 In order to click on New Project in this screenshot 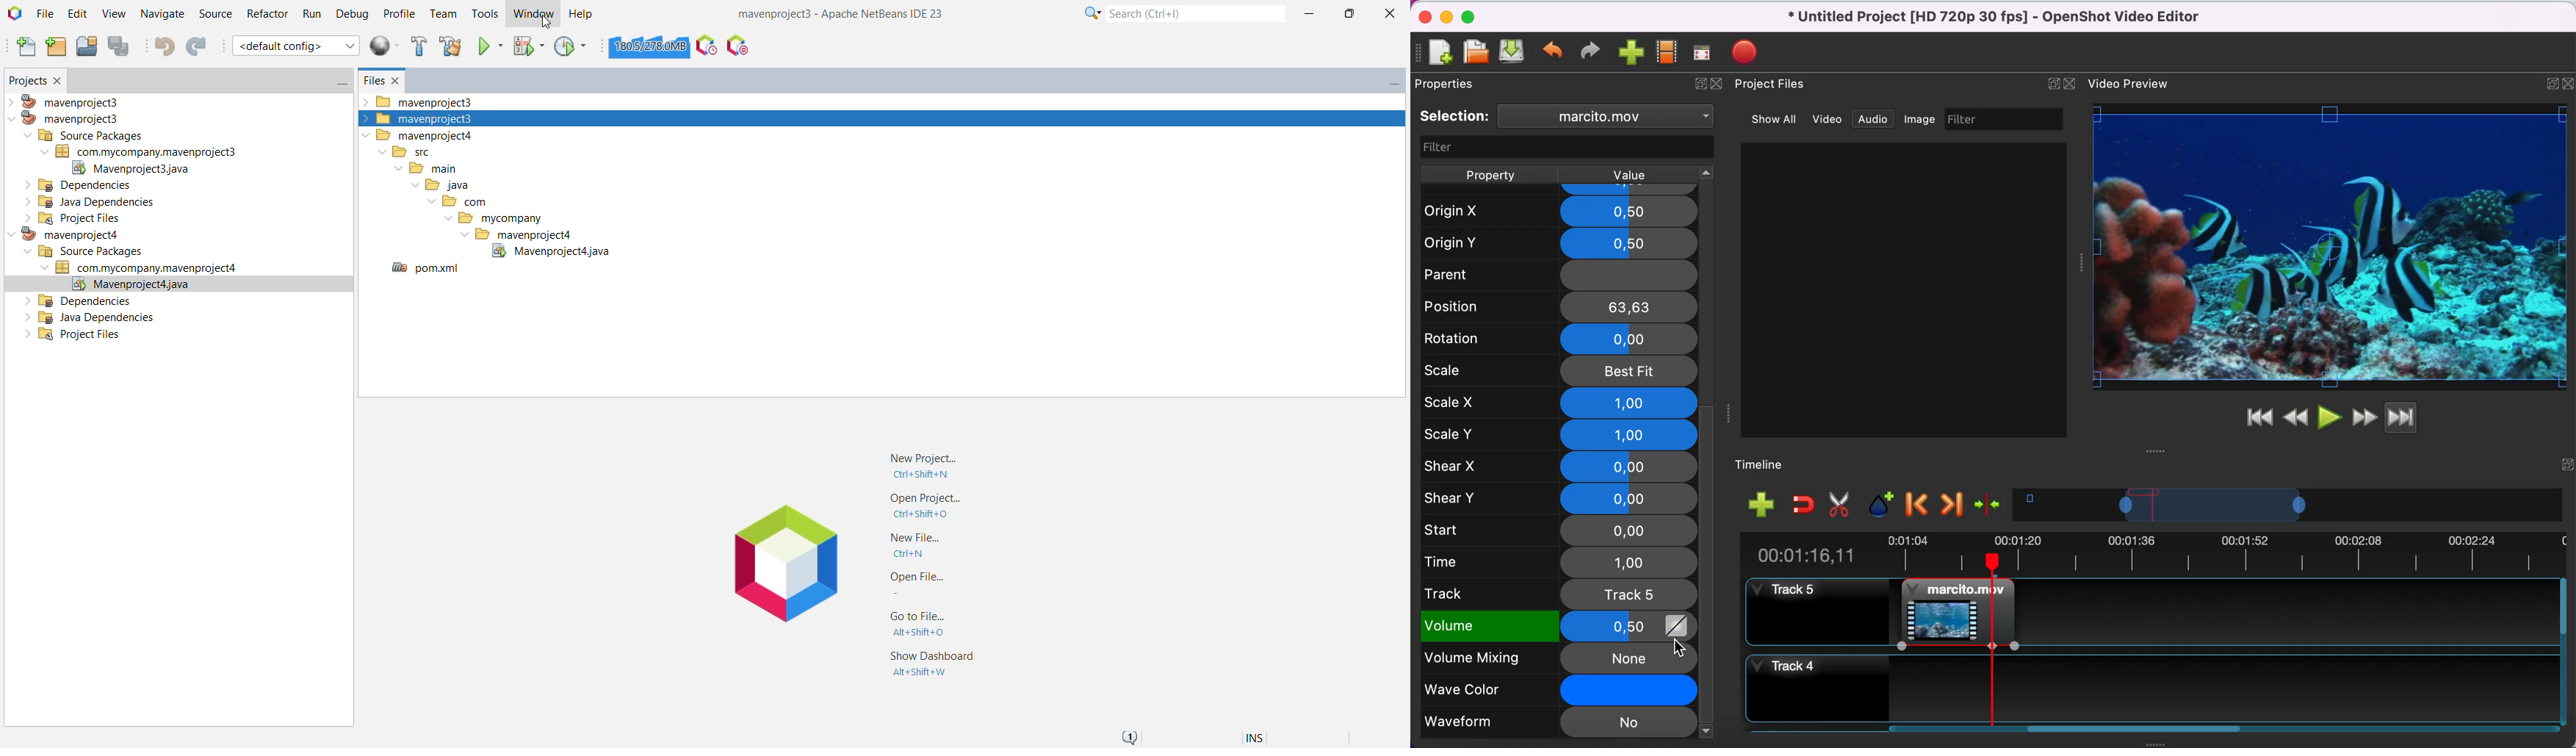, I will do `click(927, 467)`.